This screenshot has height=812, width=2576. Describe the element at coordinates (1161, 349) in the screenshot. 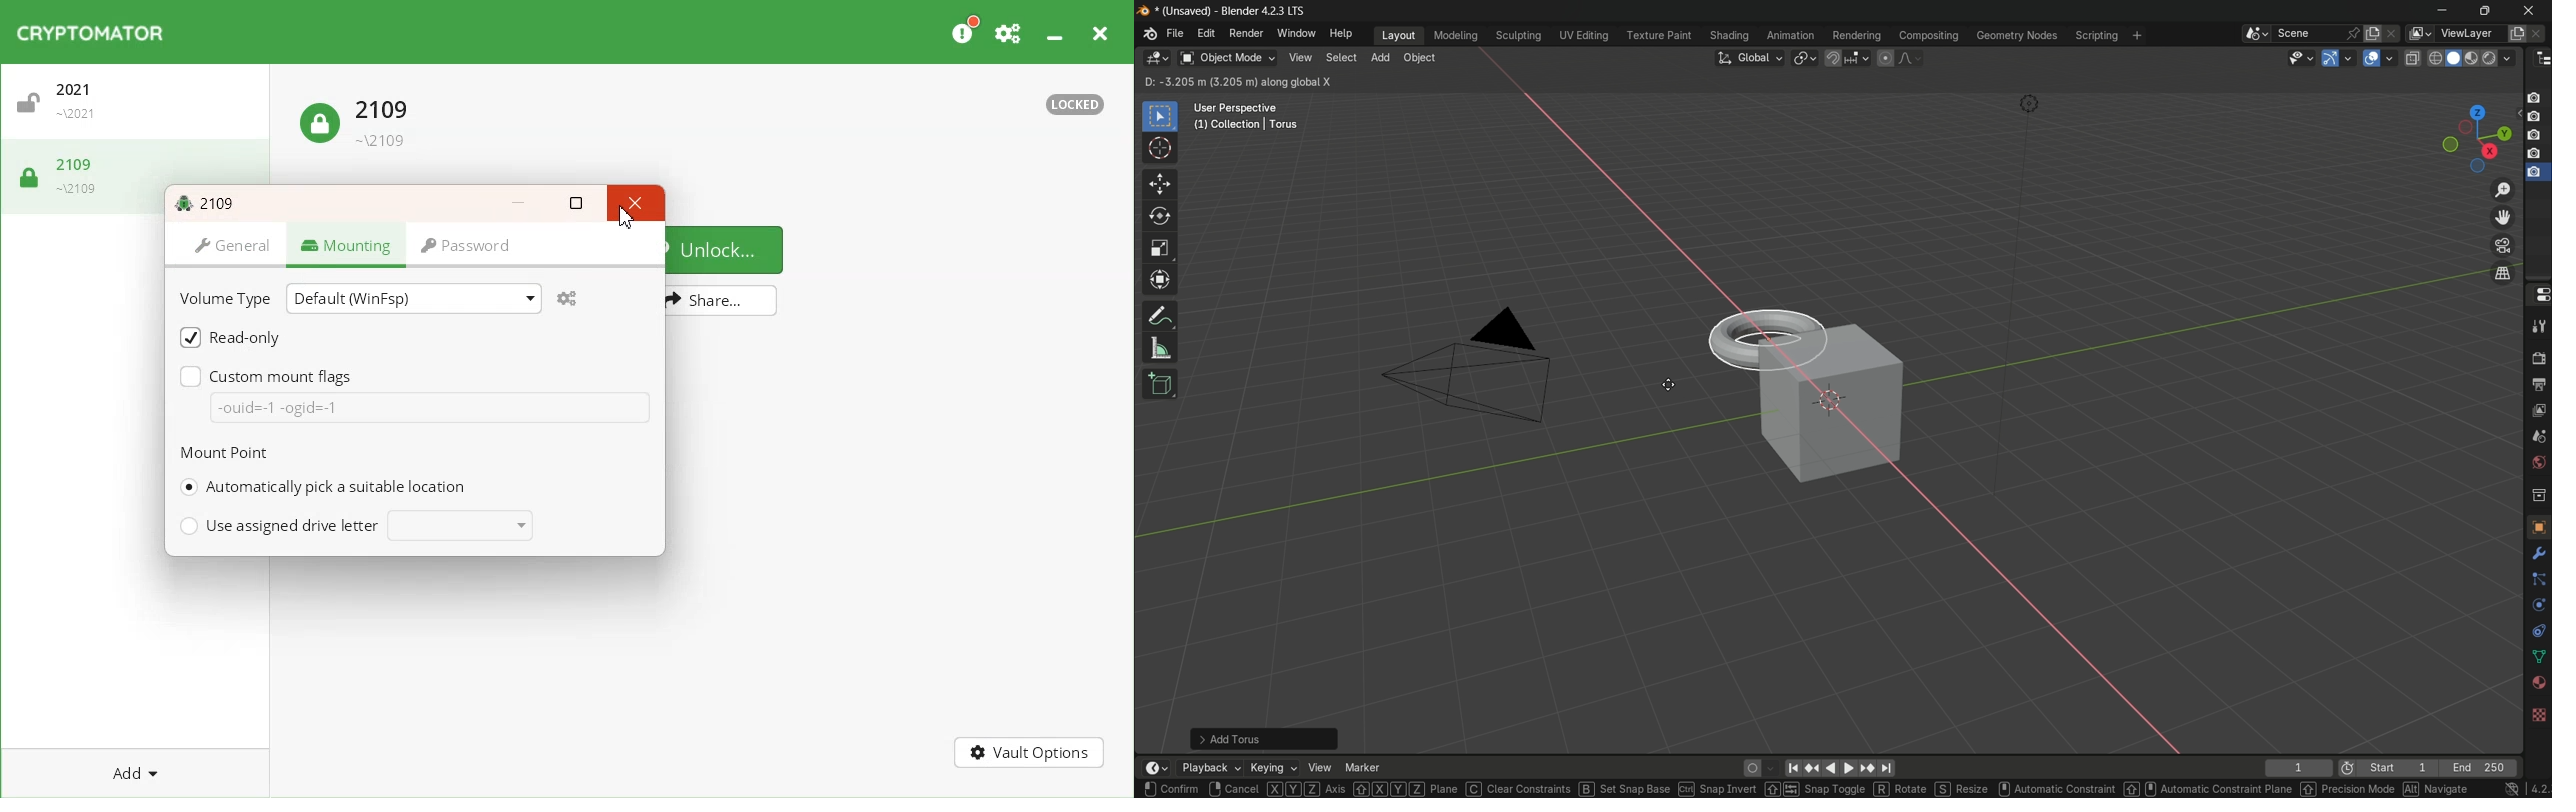

I see `measure` at that location.